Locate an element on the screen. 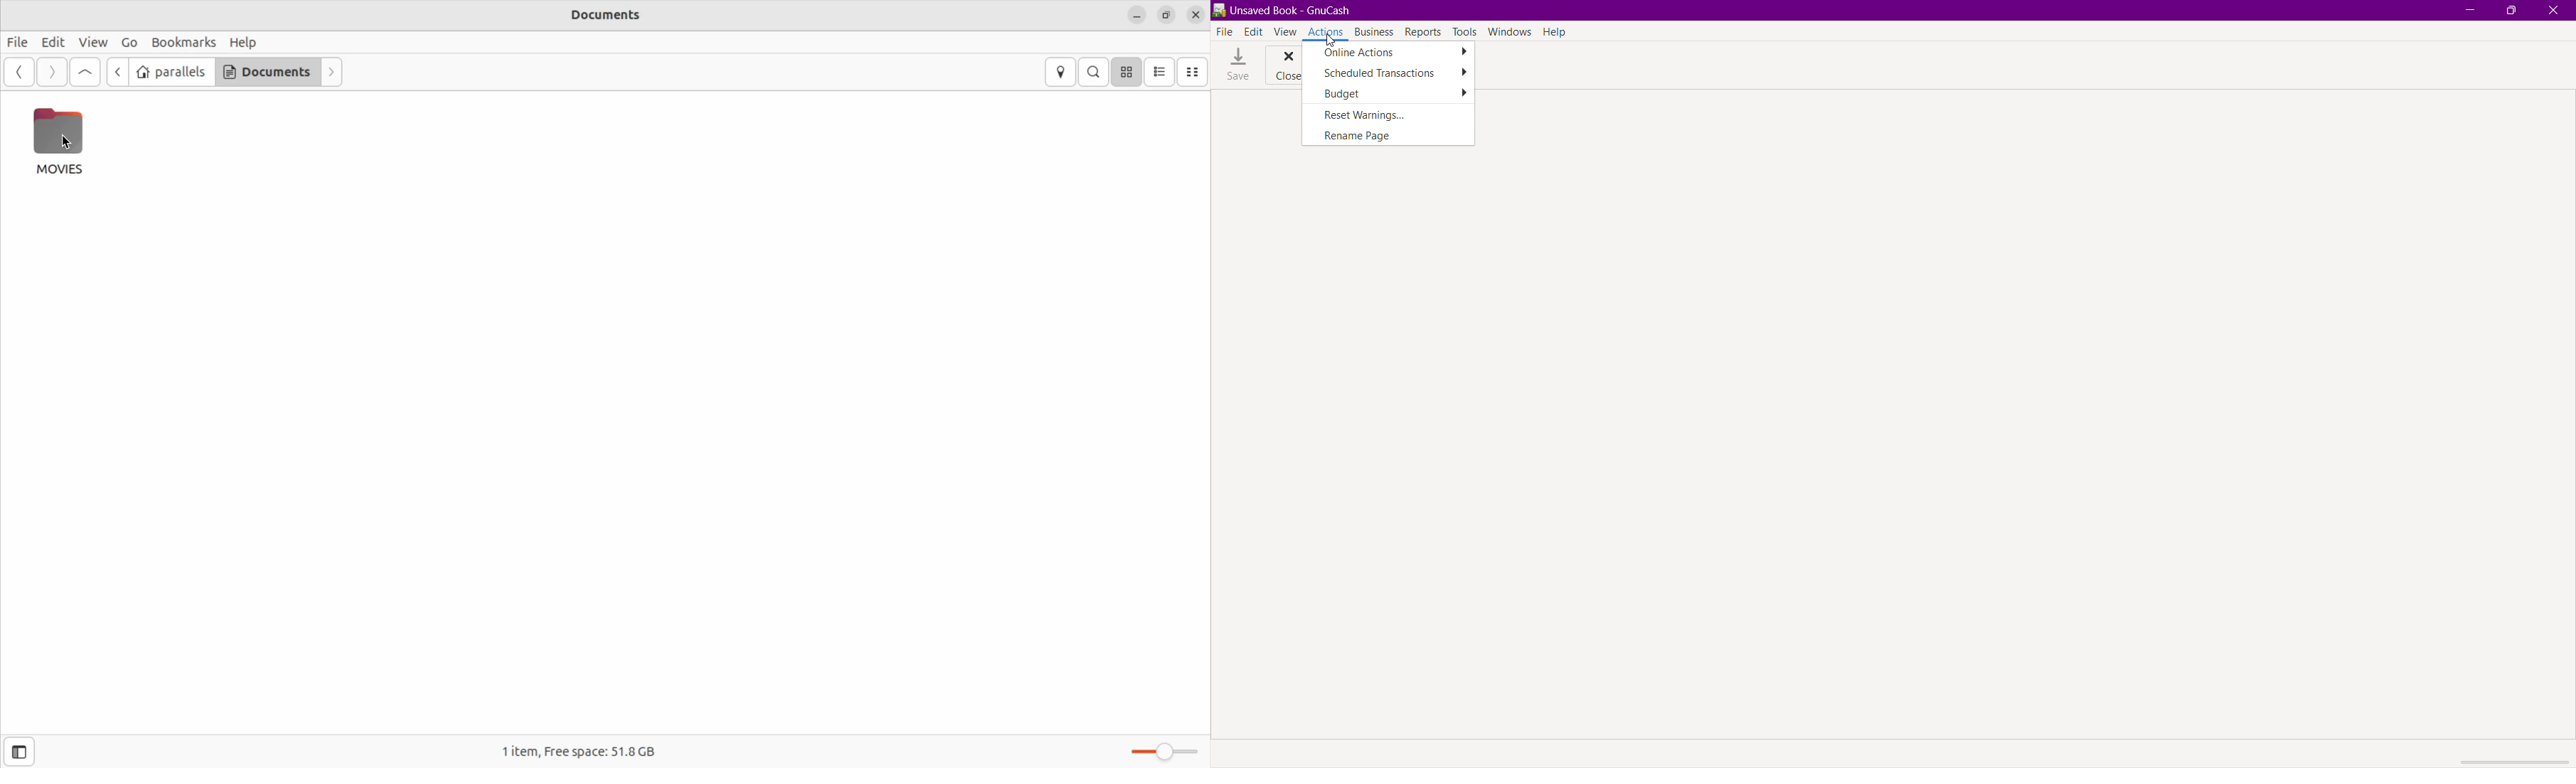 This screenshot has height=784, width=2576. Save is located at coordinates (1237, 66).